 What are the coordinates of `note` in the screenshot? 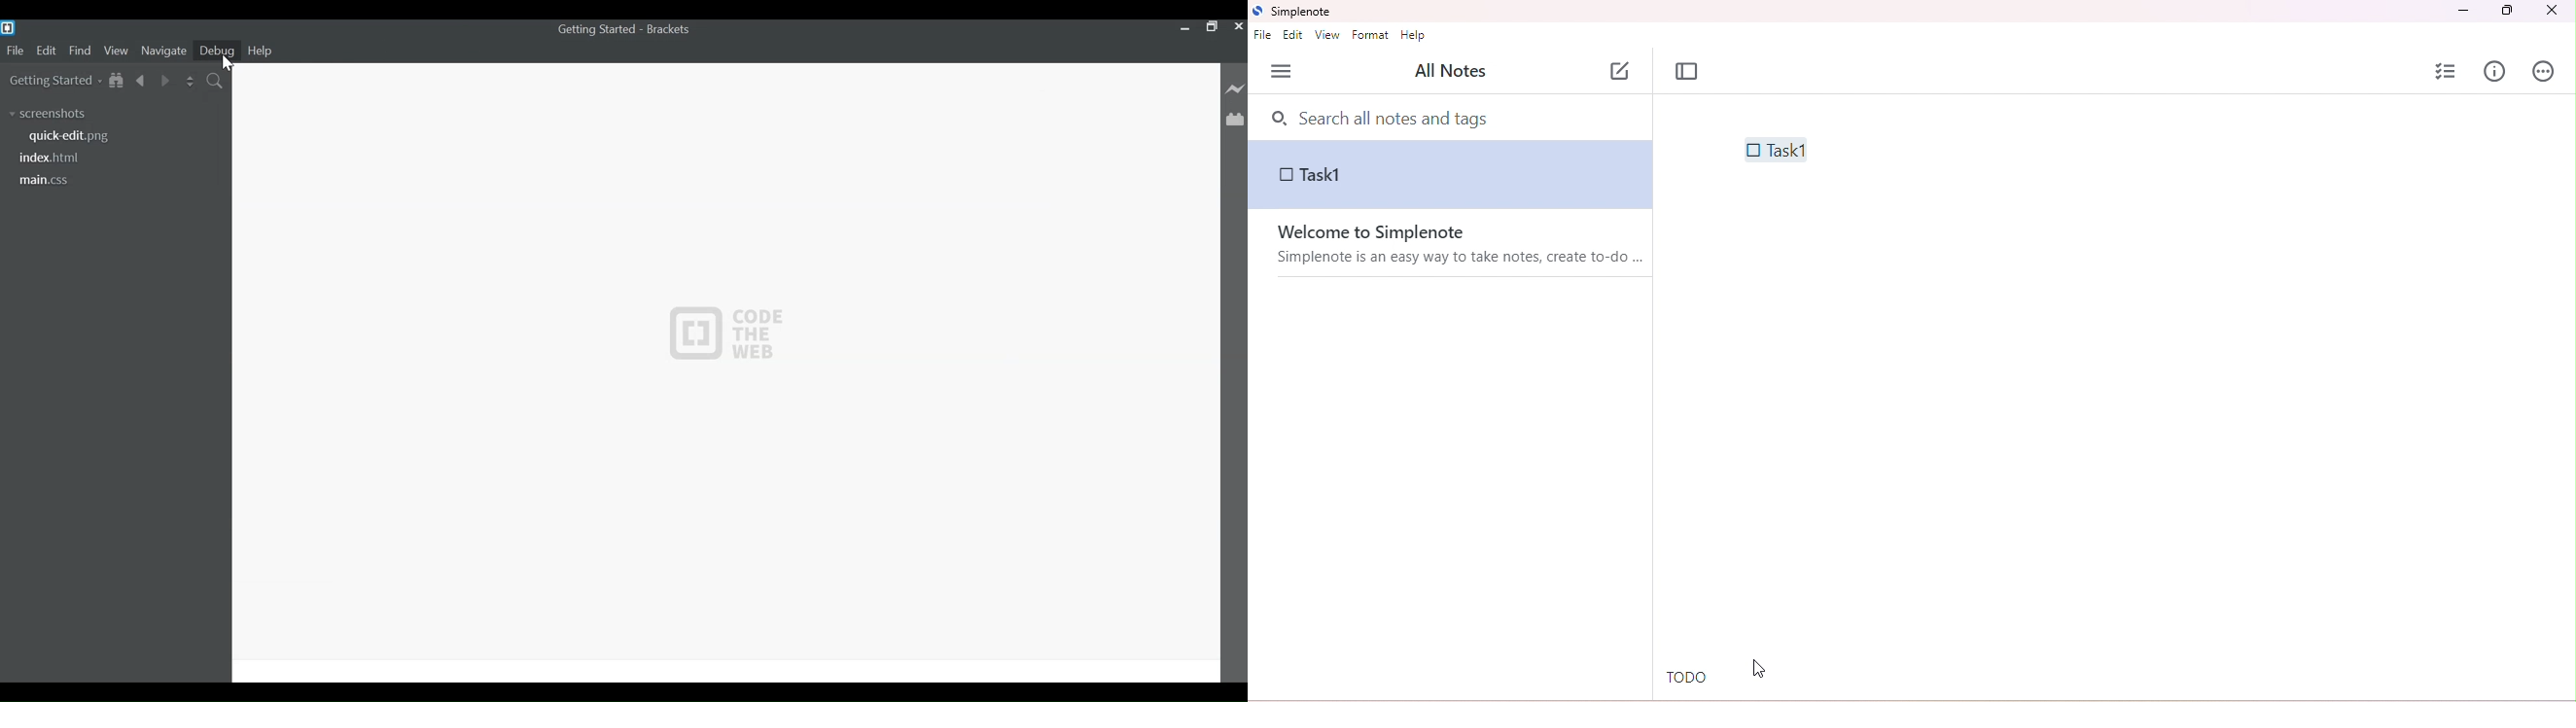 It's located at (1451, 177).